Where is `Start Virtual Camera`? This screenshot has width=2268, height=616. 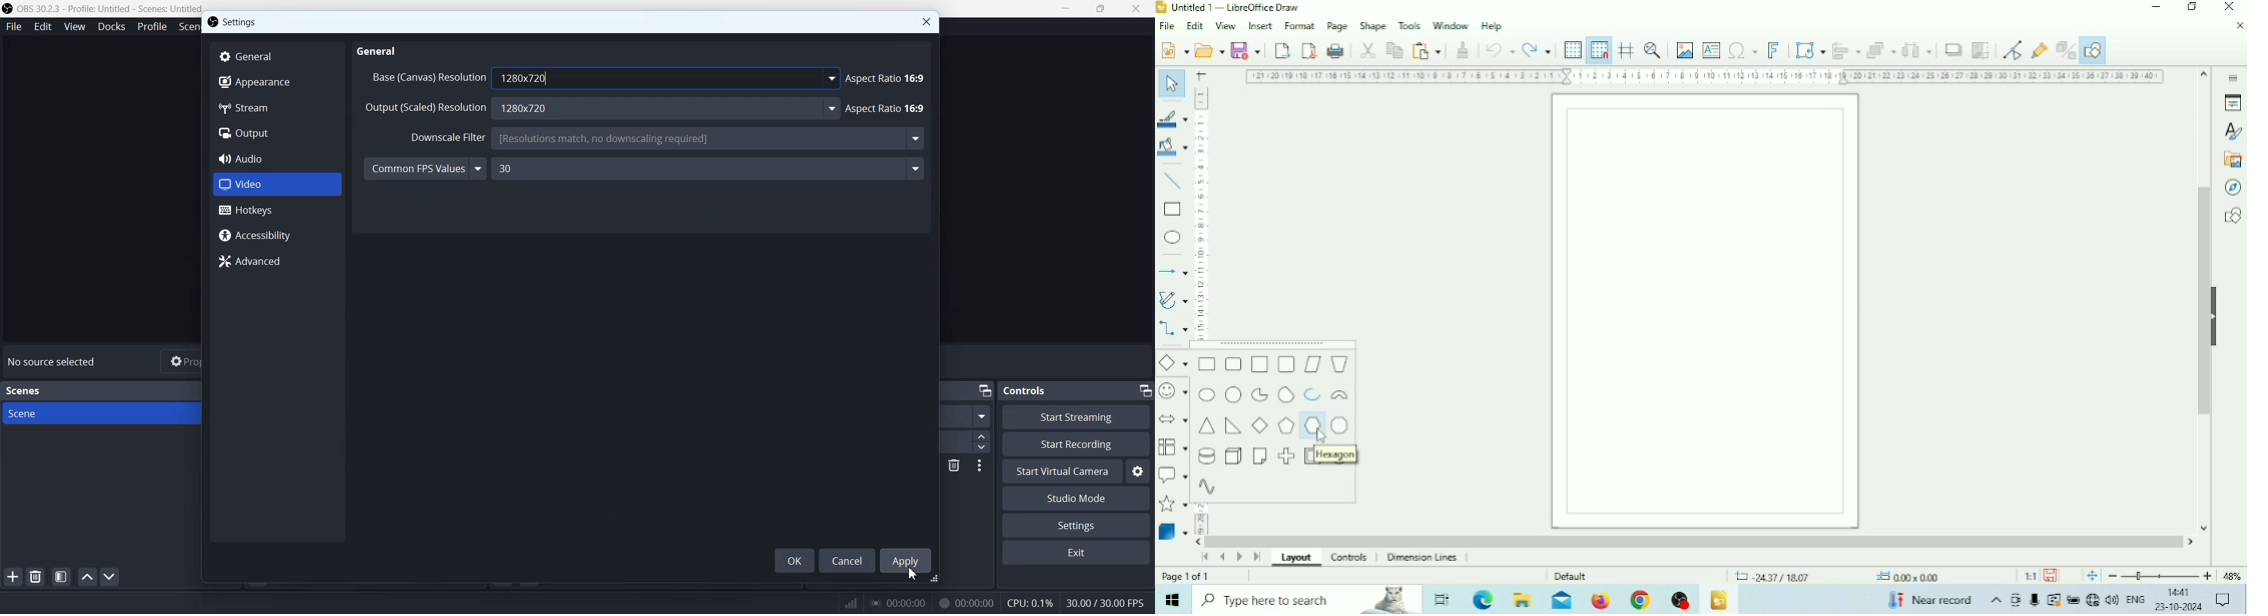 Start Virtual Camera is located at coordinates (1062, 471).